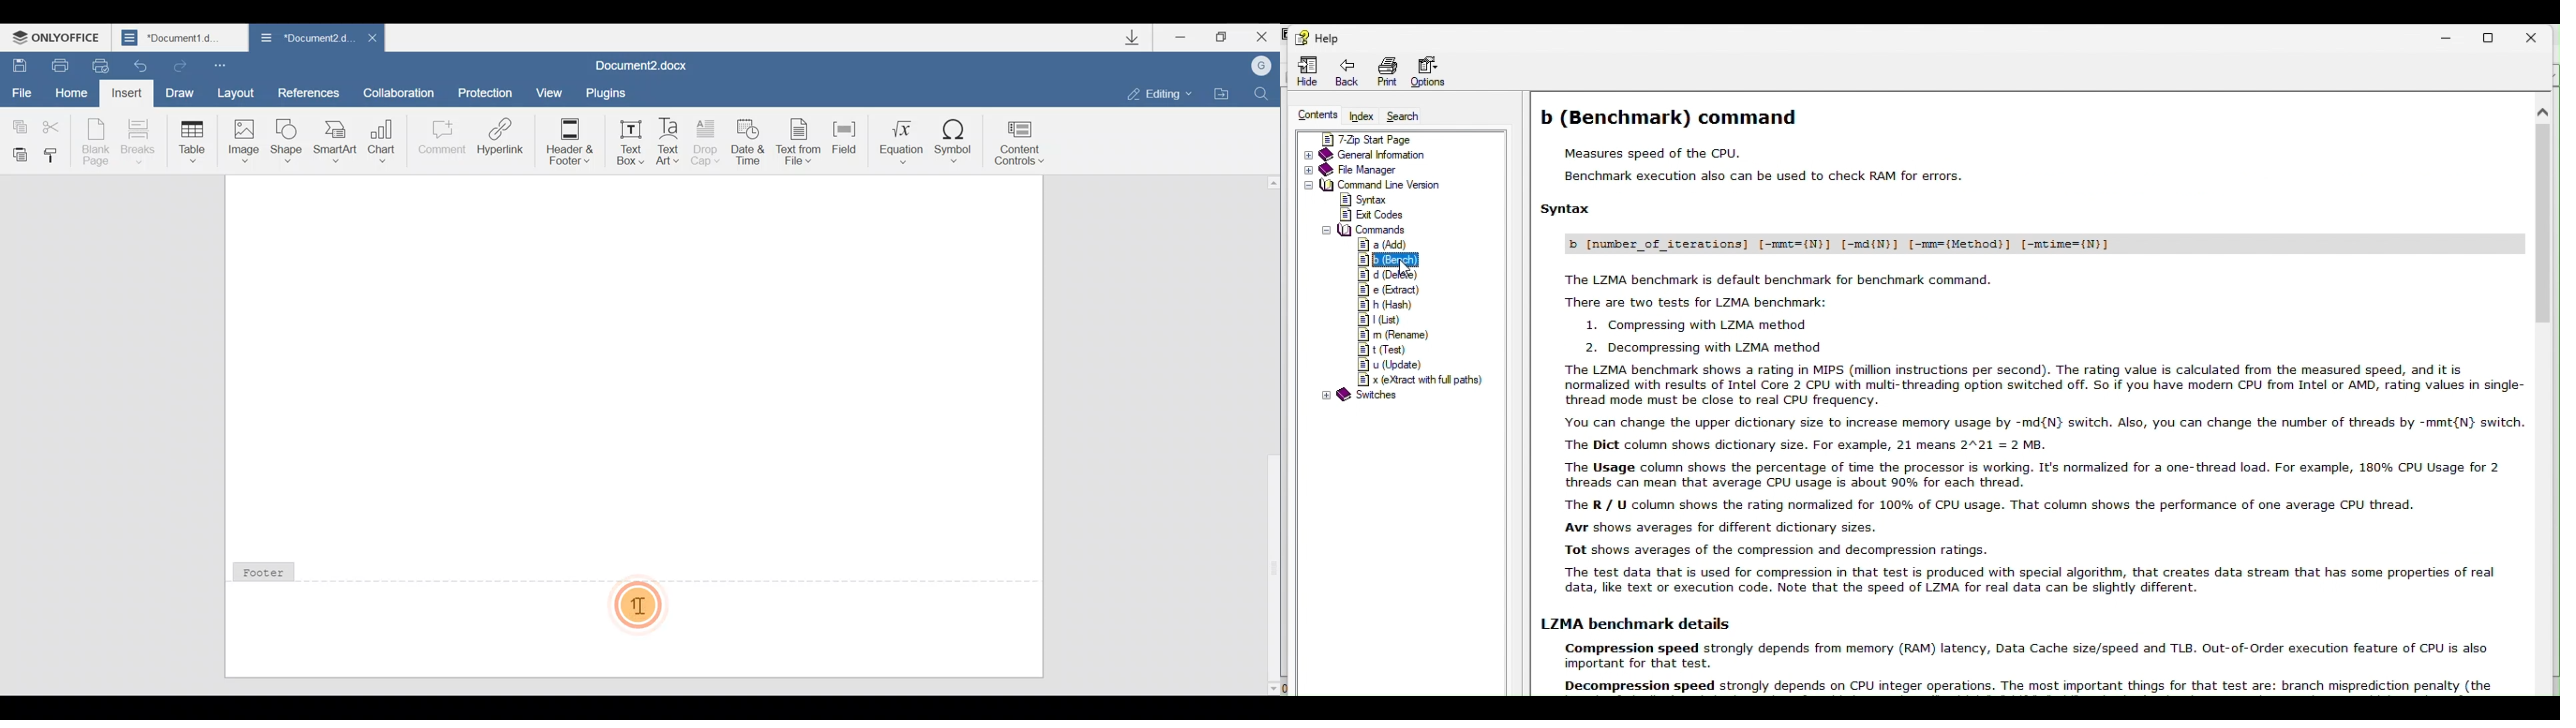 The width and height of the screenshot is (2576, 728). I want to click on Quick print, so click(101, 65).